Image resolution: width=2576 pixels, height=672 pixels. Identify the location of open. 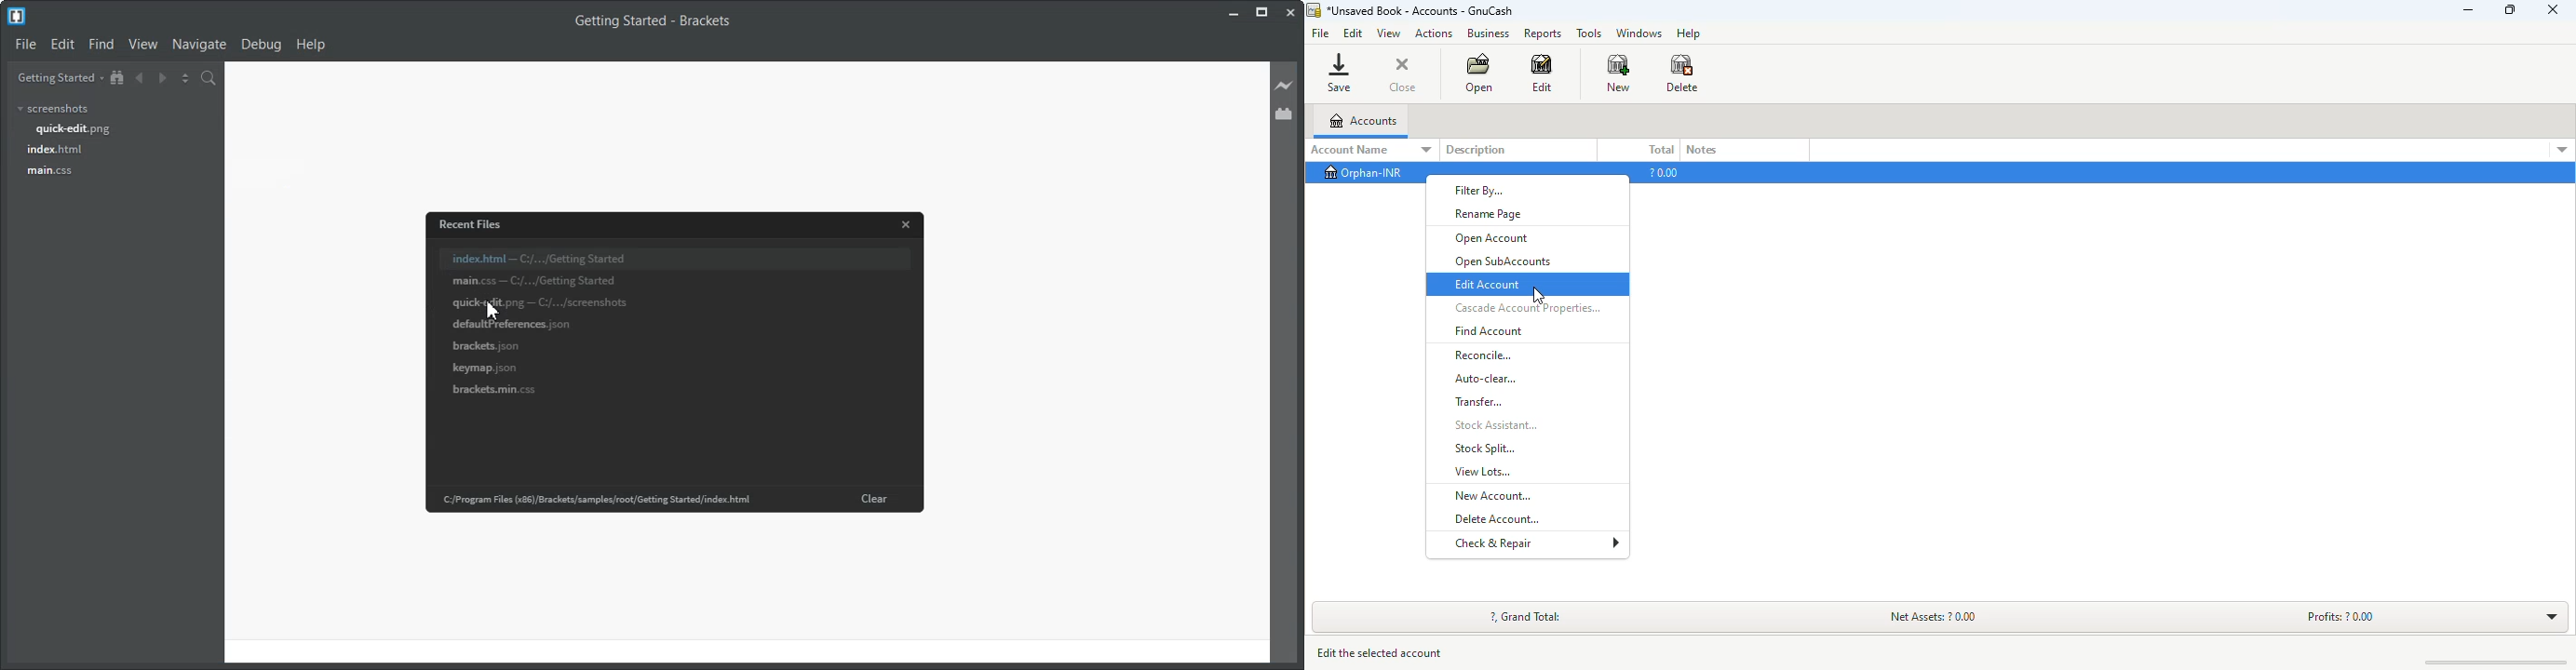
(1479, 74).